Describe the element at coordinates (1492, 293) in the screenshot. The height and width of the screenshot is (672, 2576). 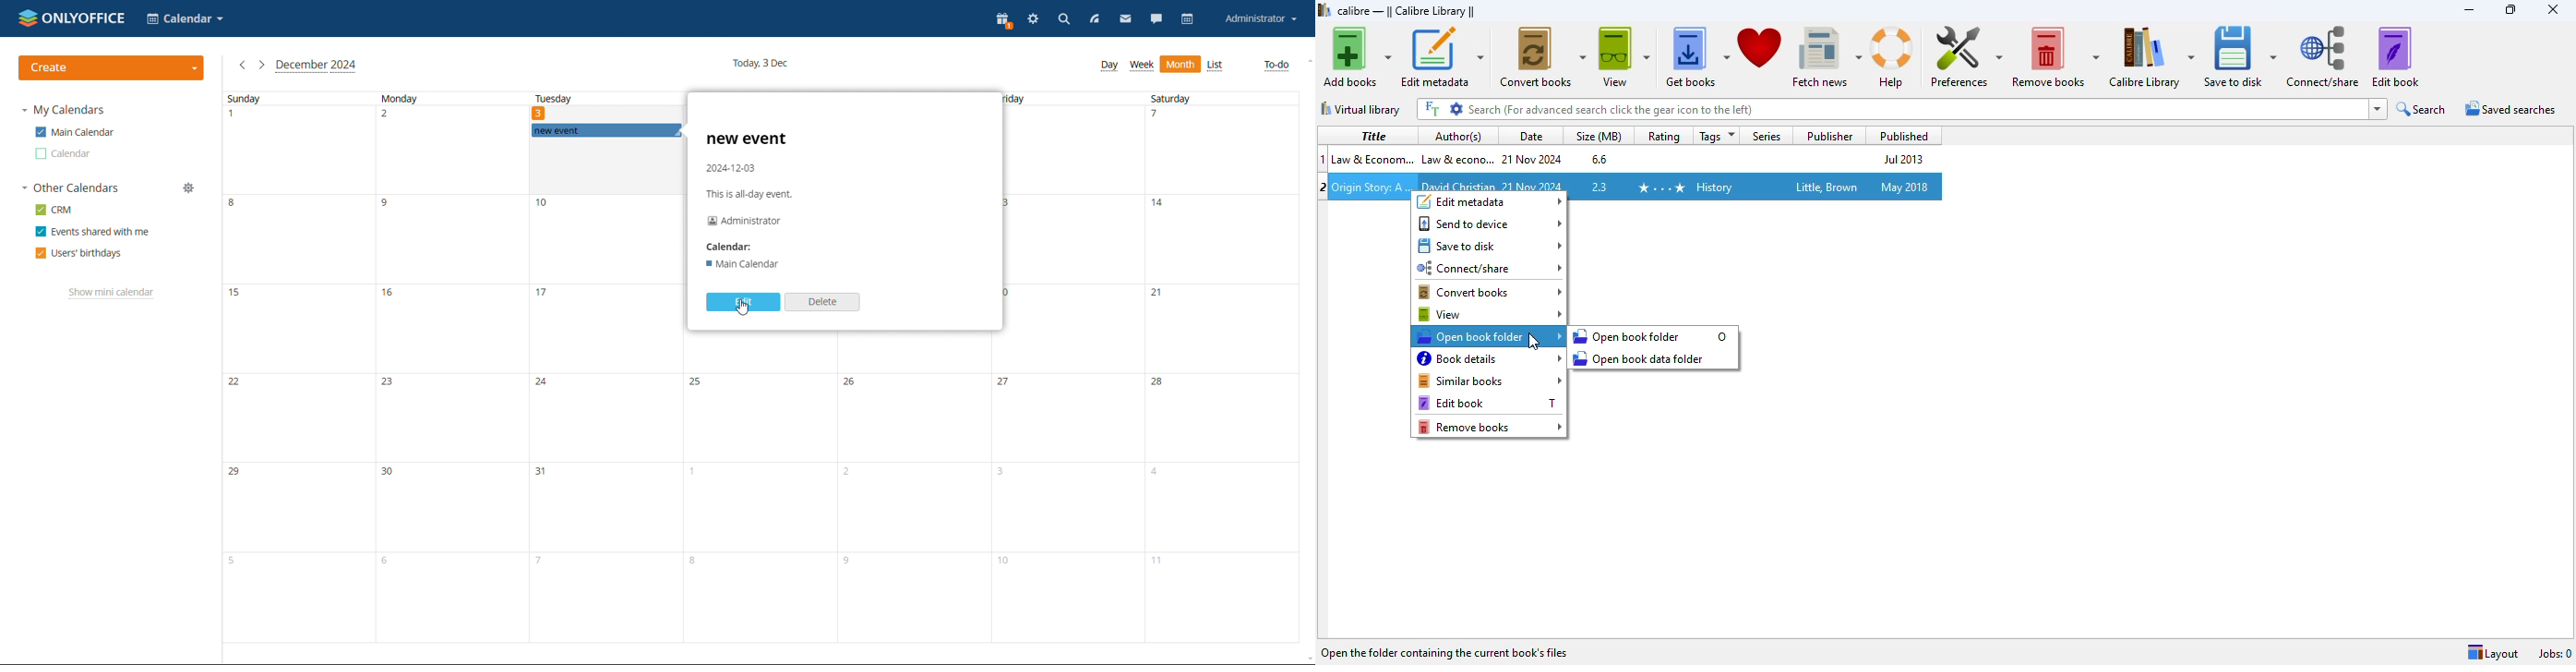
I see `convert books` at that location.